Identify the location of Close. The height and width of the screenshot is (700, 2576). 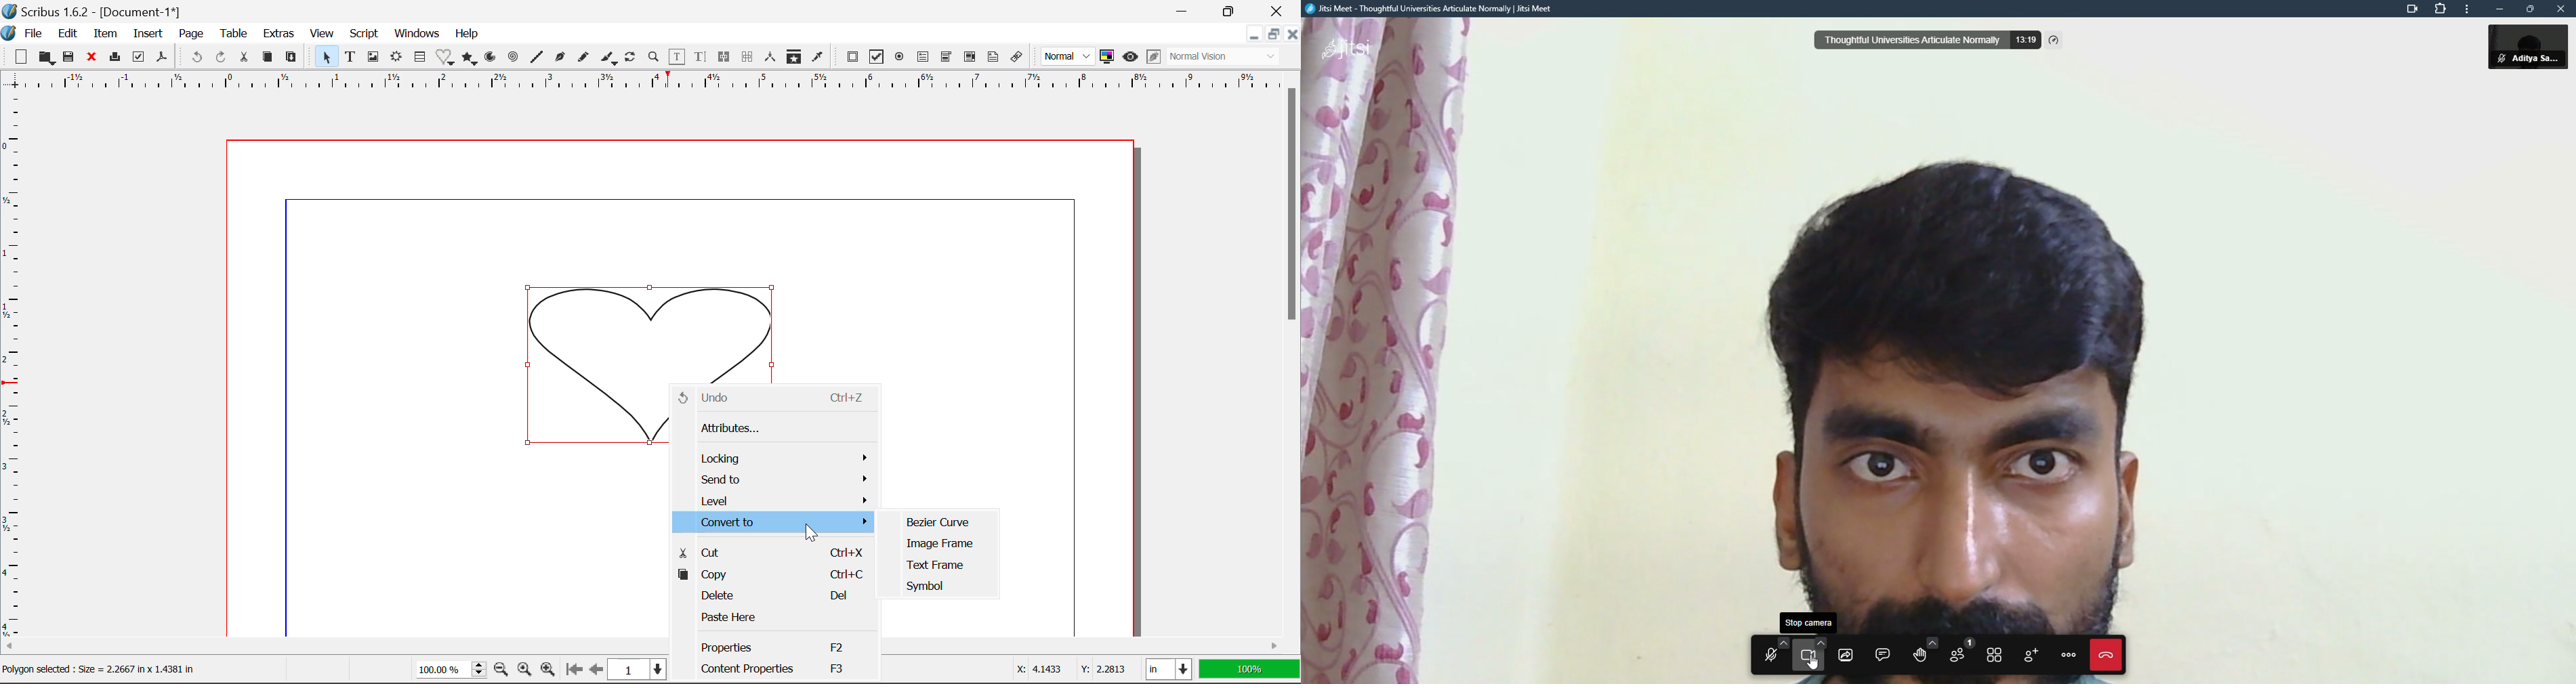
(1281, 11).